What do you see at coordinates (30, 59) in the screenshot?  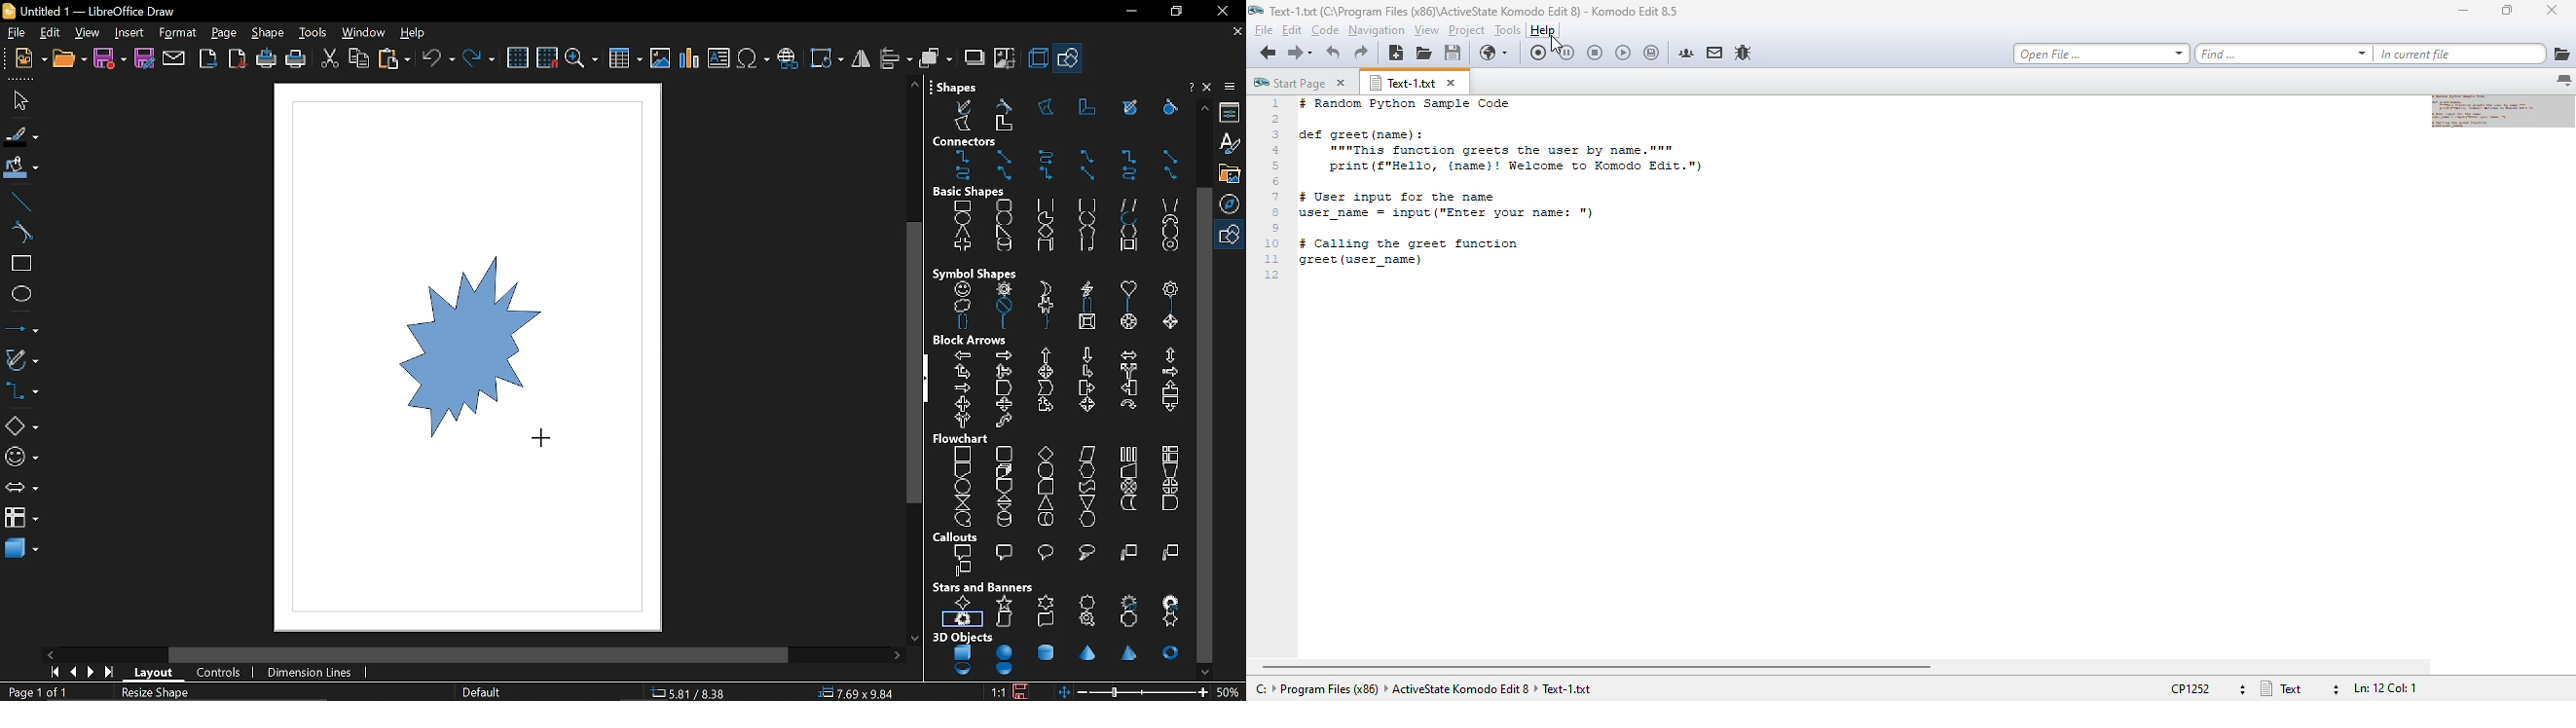 I see `new` at bounding box center [30, 59].